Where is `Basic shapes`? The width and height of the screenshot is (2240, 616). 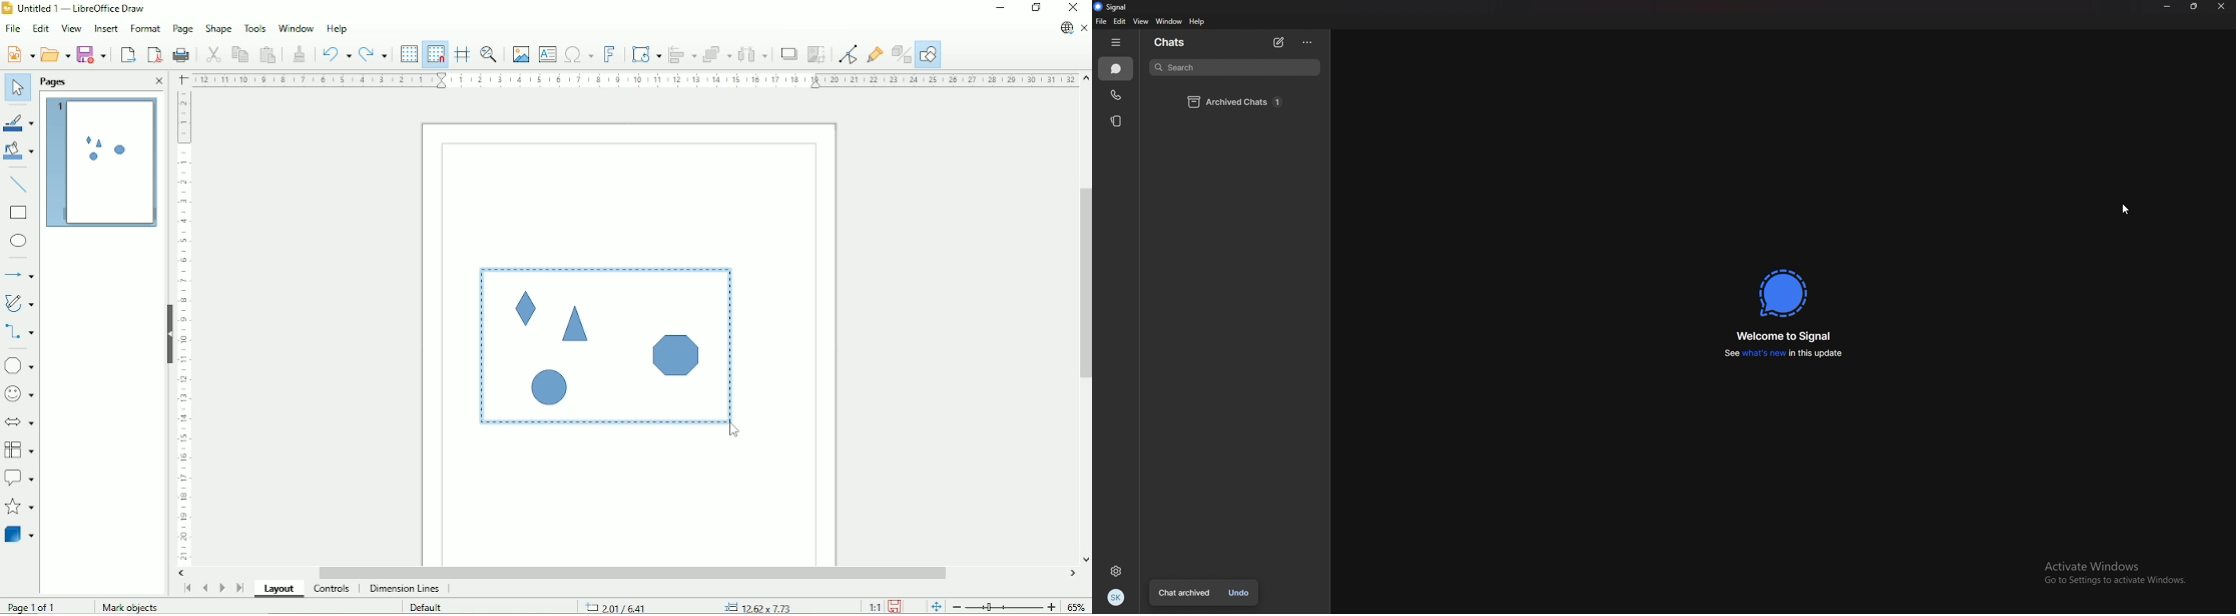 Basic shapes is located at coordinates (22, 365).